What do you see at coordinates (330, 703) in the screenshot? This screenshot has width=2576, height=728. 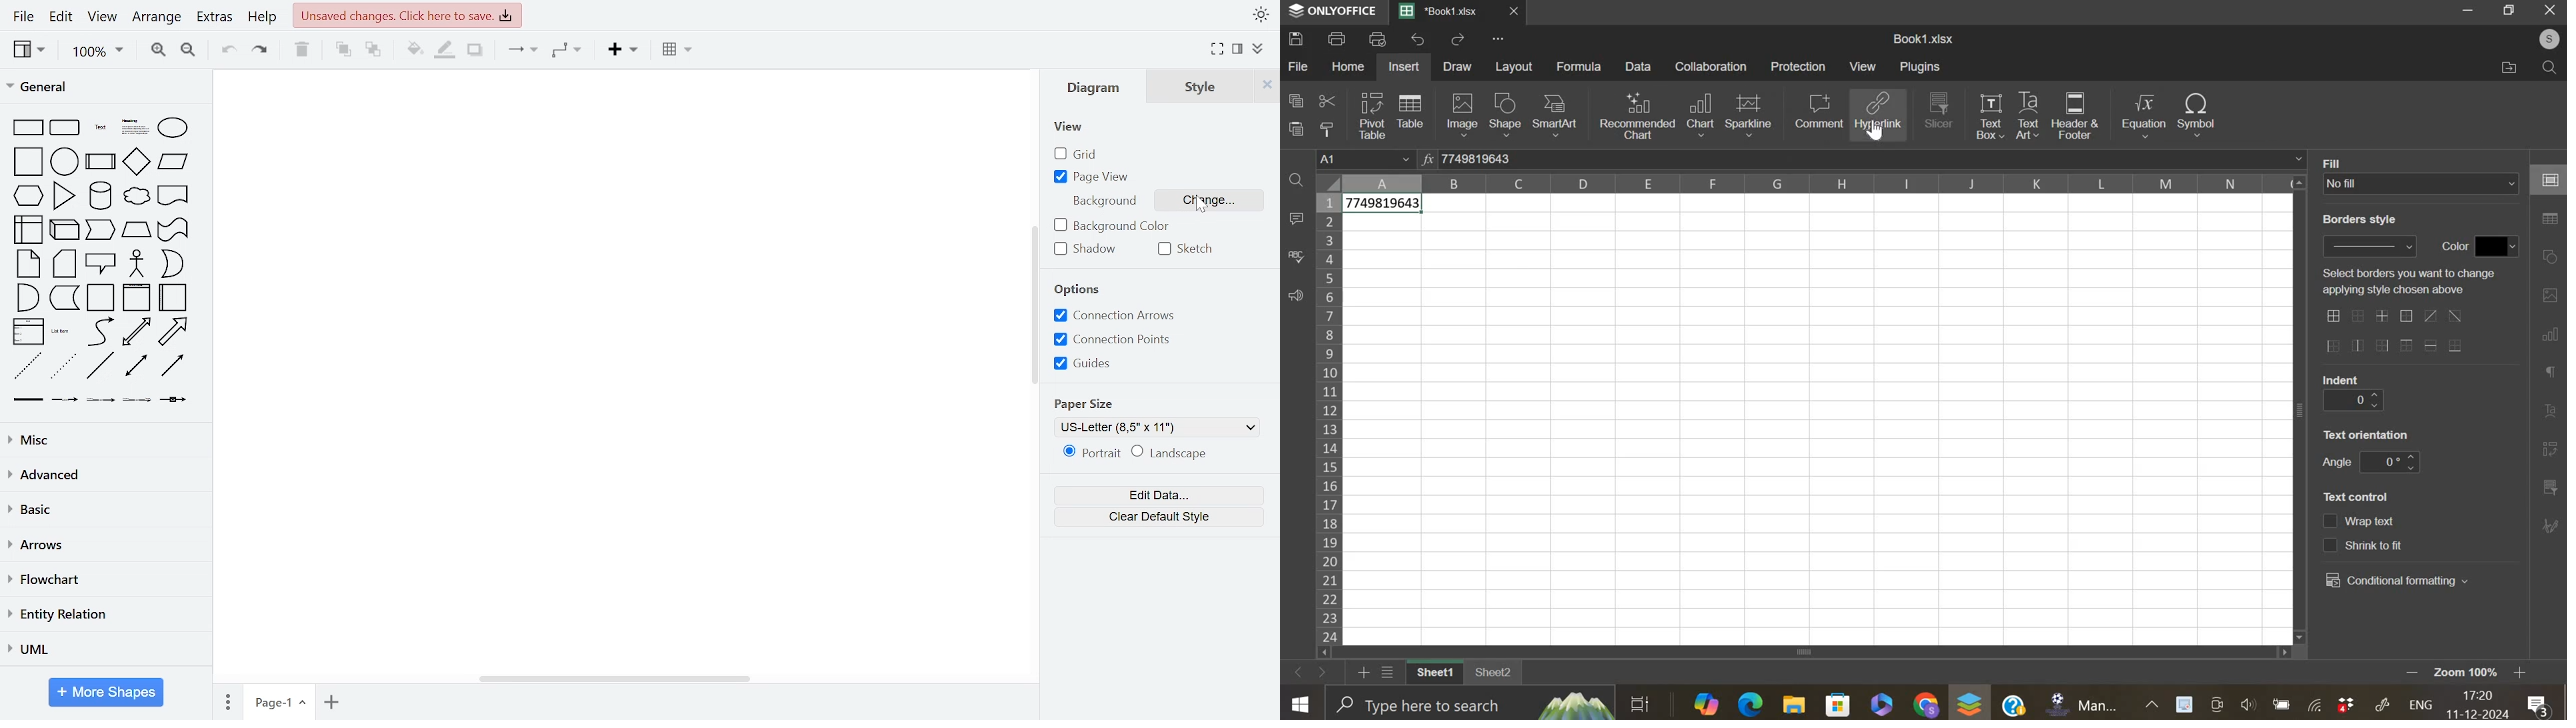 I see `add page` at bounding box center [330, 703].